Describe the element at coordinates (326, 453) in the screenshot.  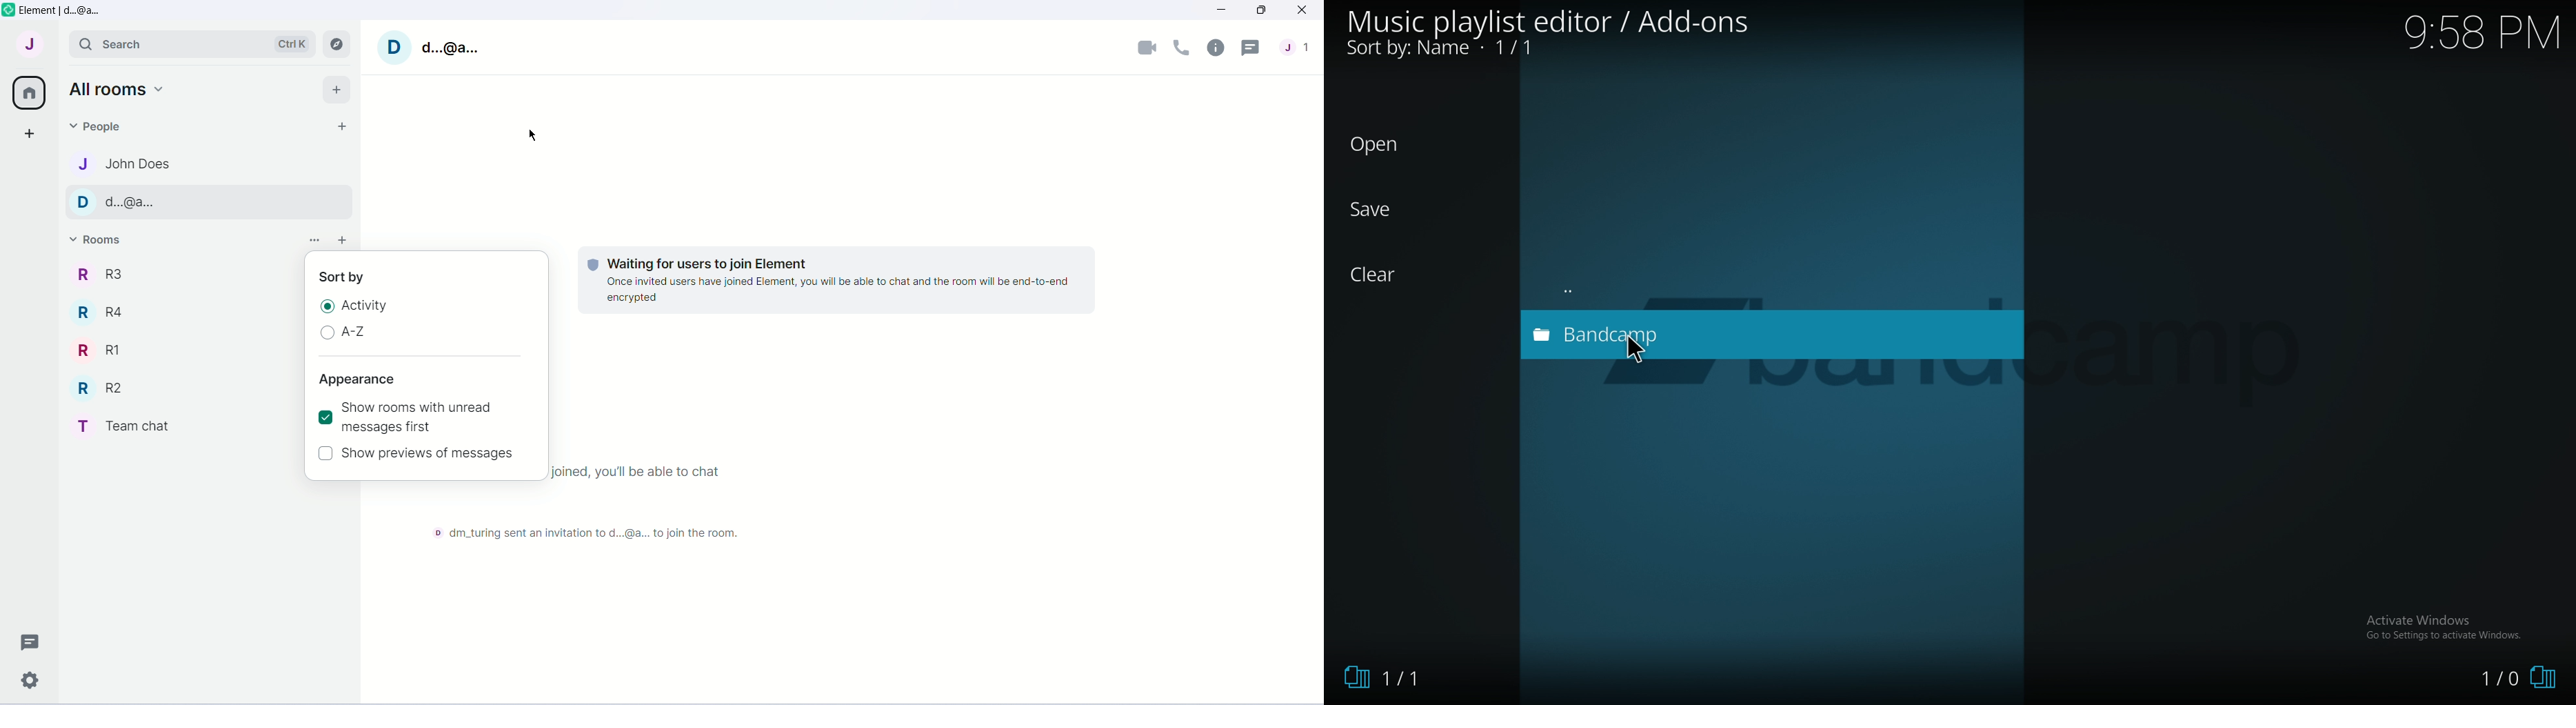
I see `Checkbox unchecked` at that location.